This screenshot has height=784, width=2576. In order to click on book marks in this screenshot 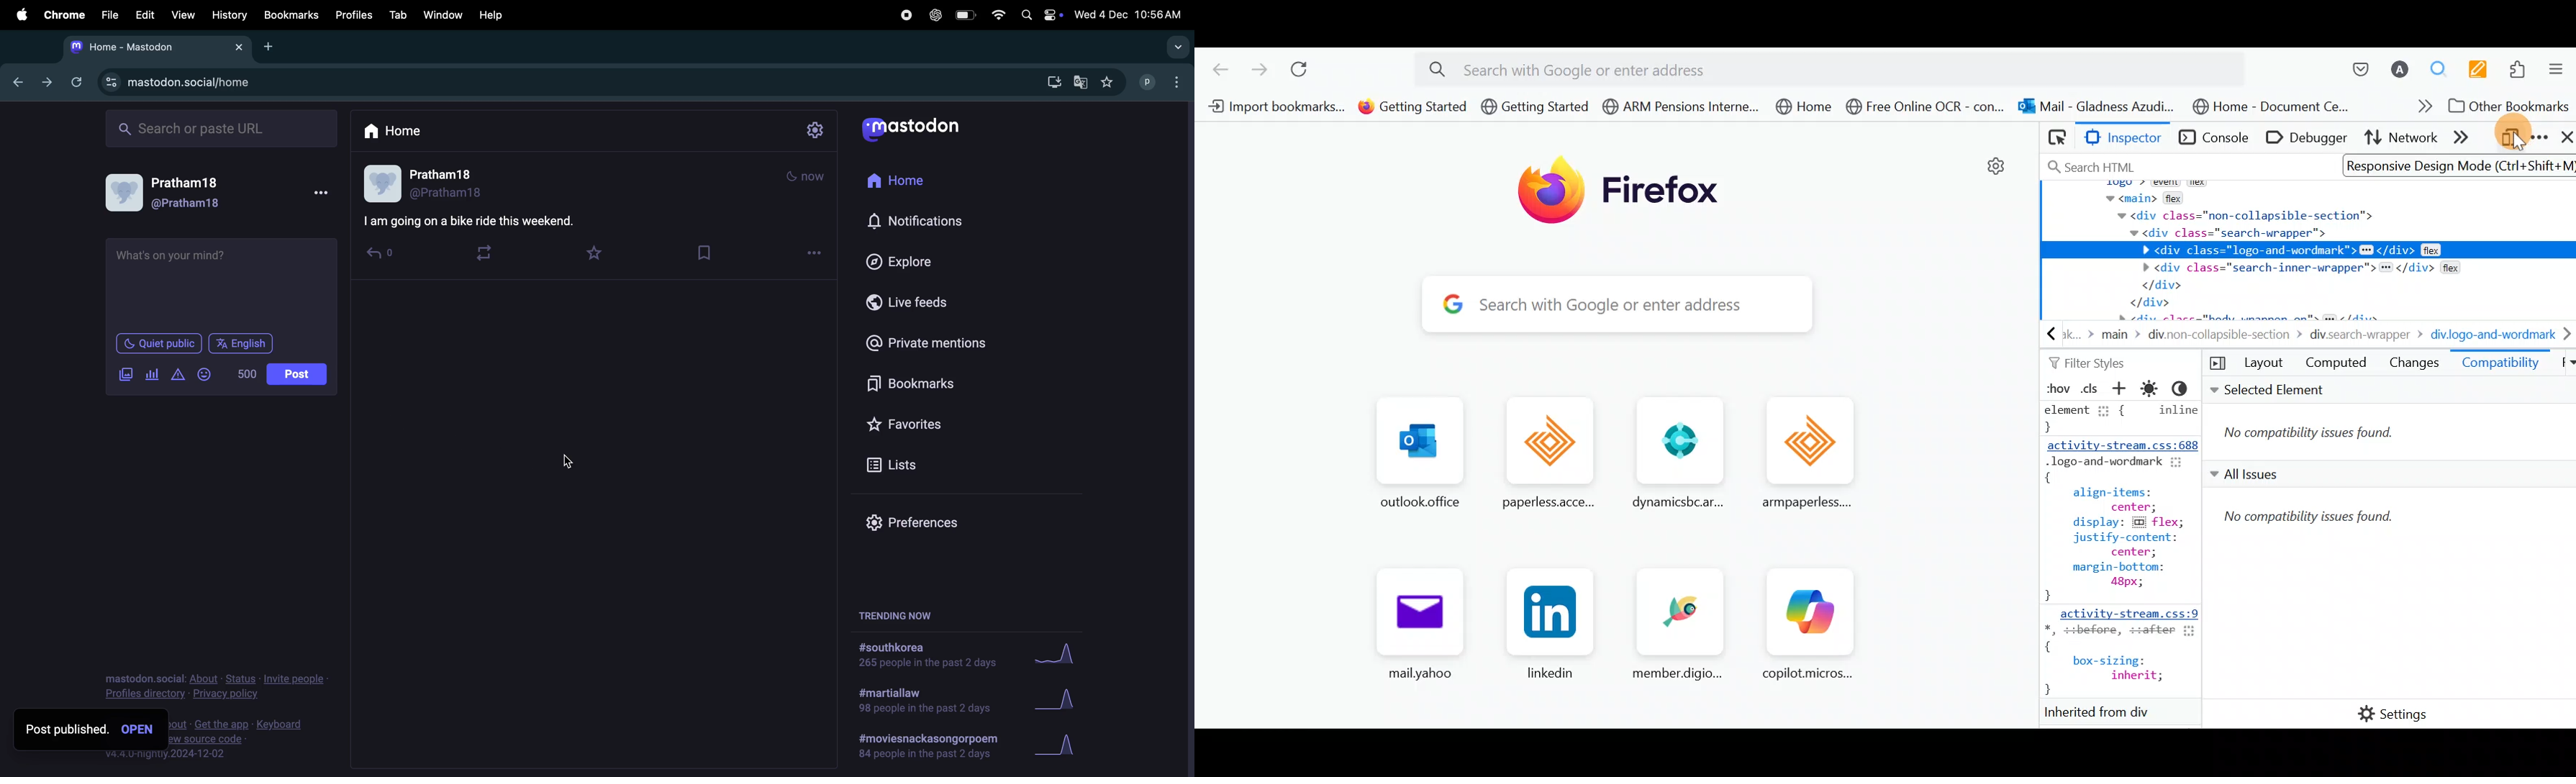, I will do `click(928, 380)`.